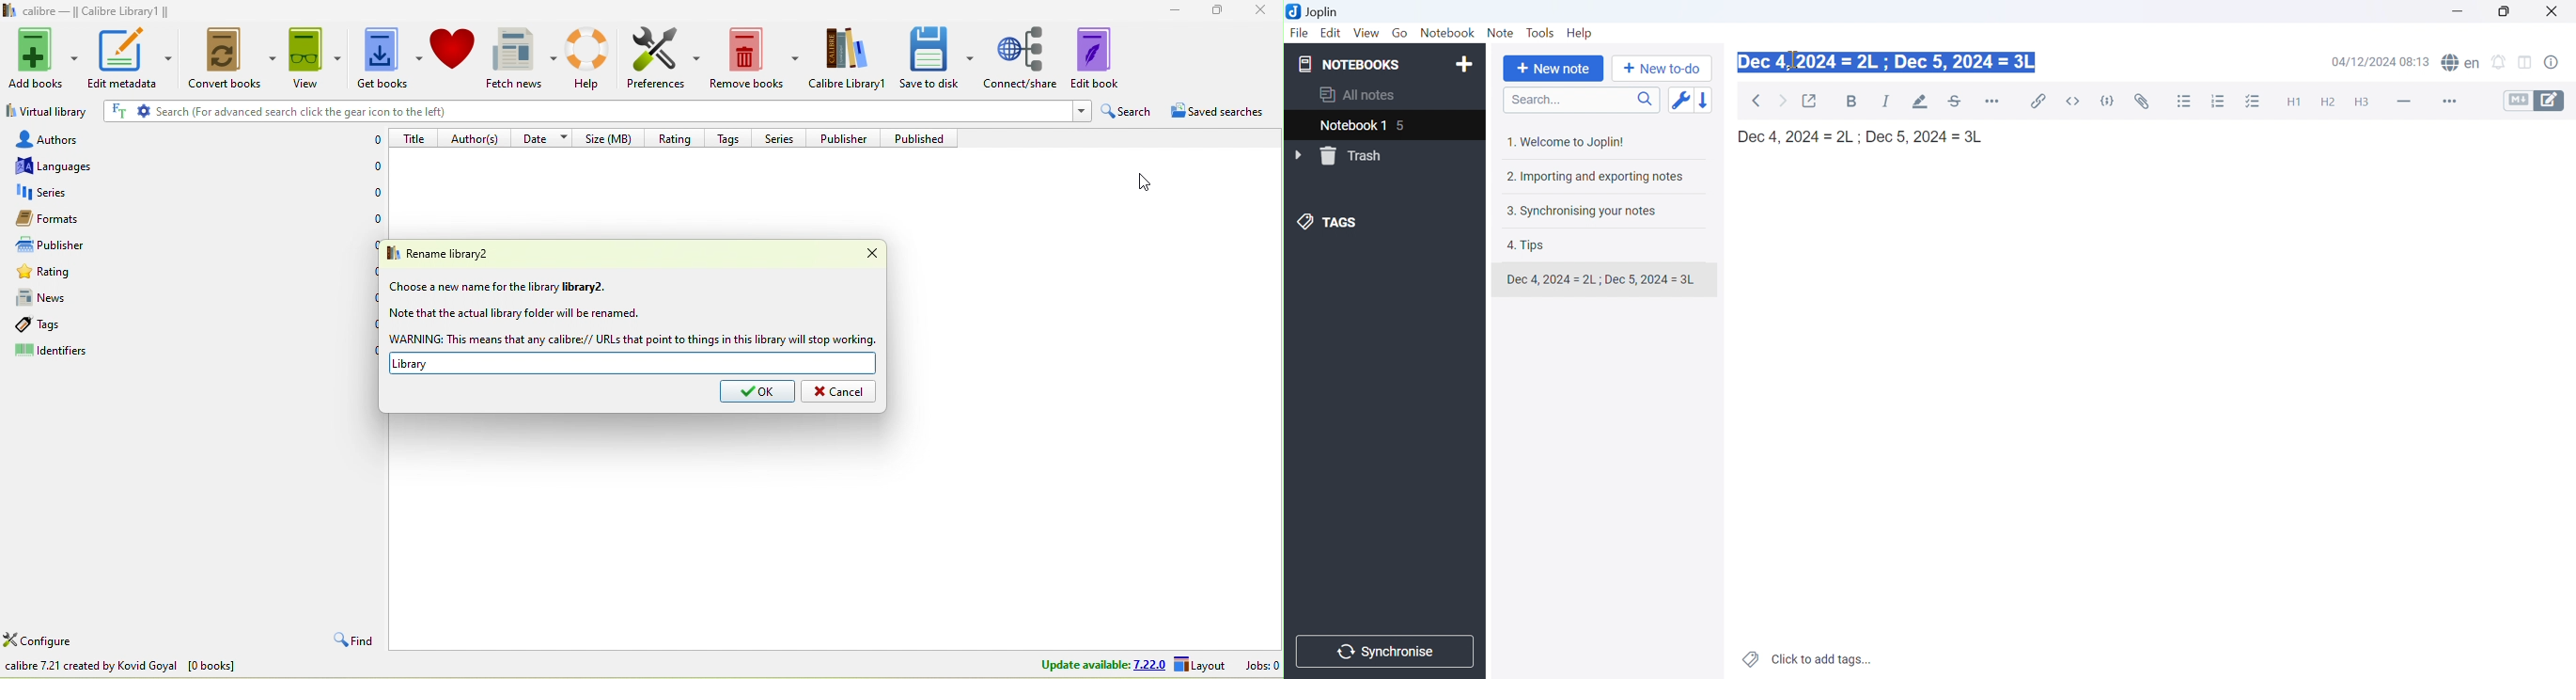 The height and width of the screenshot is (700, 2576). I want to click on 0, so click(377, 168).